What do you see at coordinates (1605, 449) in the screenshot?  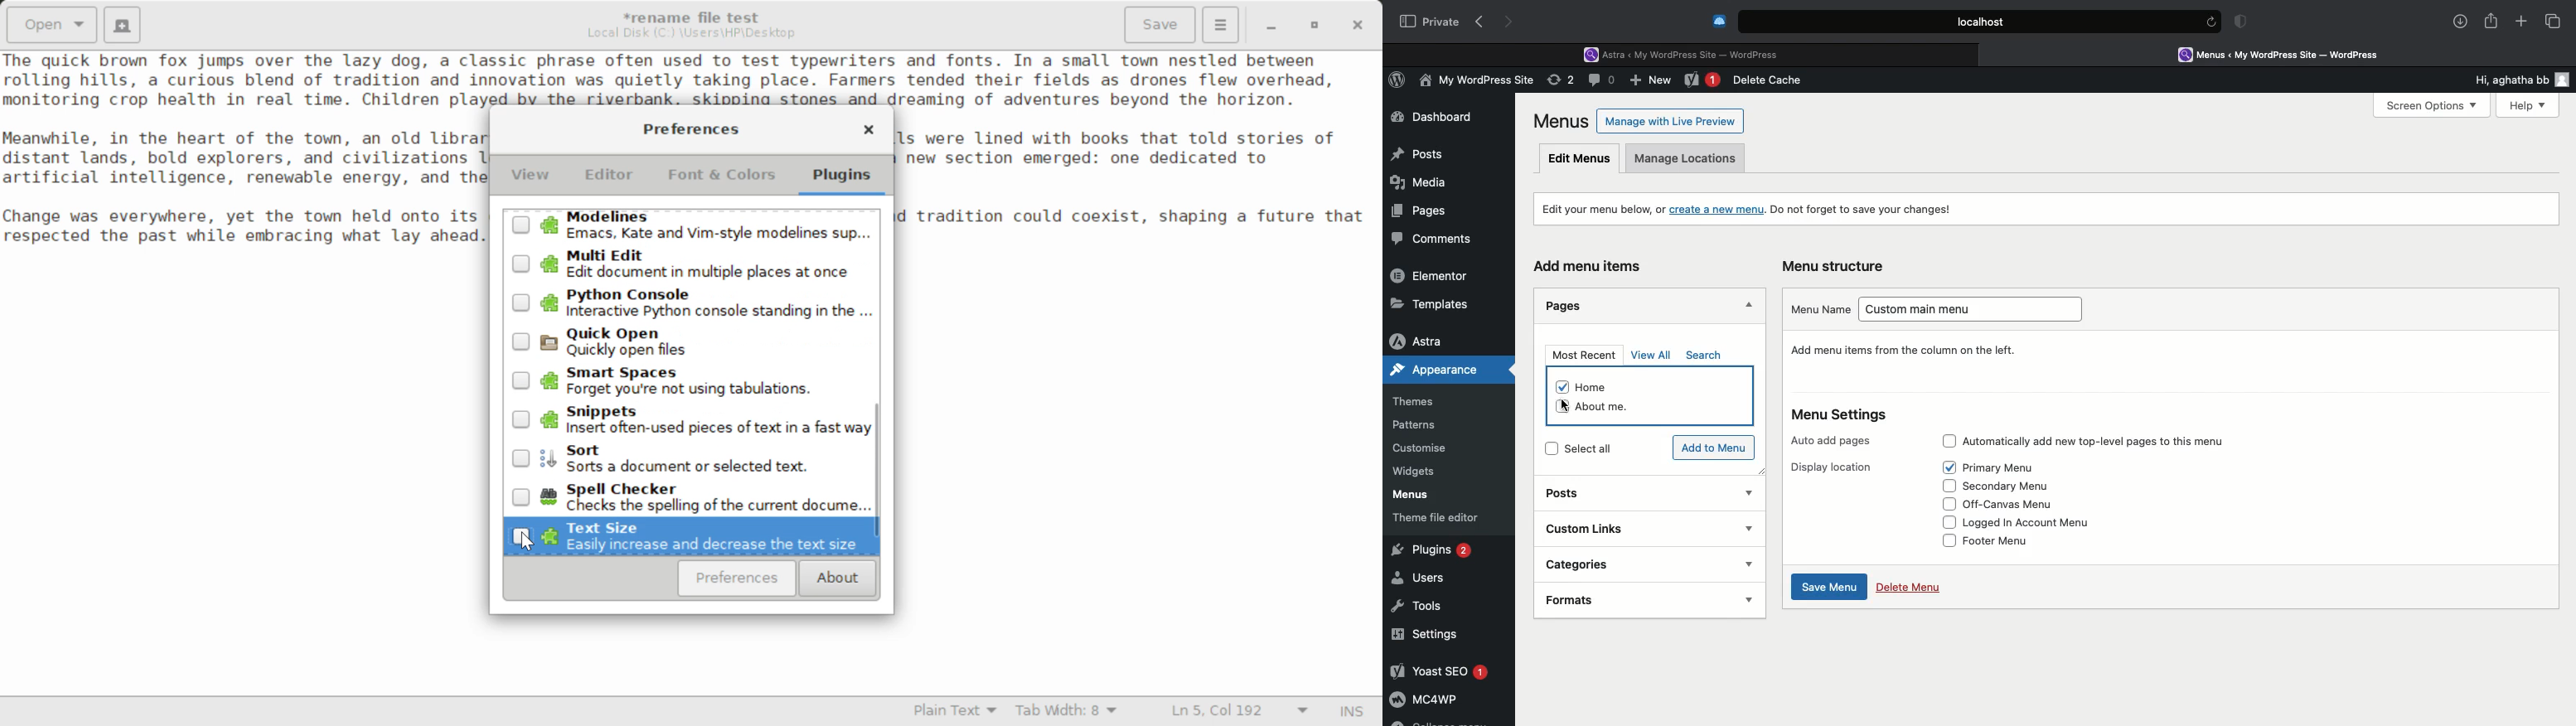 I see `Select all` at bounding box center [1605, 449].